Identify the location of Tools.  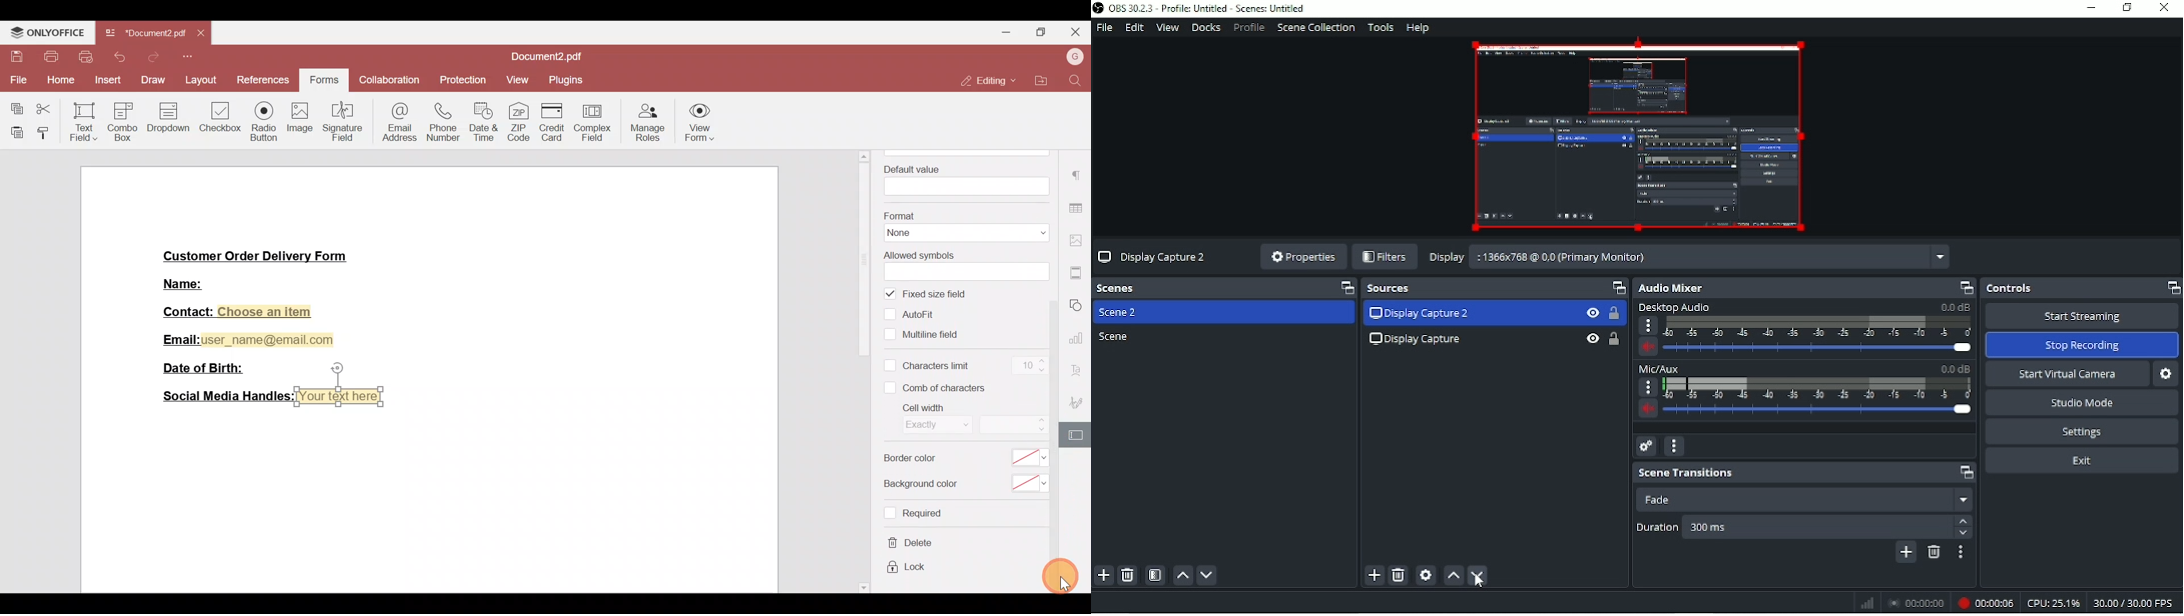
(1381, 27).